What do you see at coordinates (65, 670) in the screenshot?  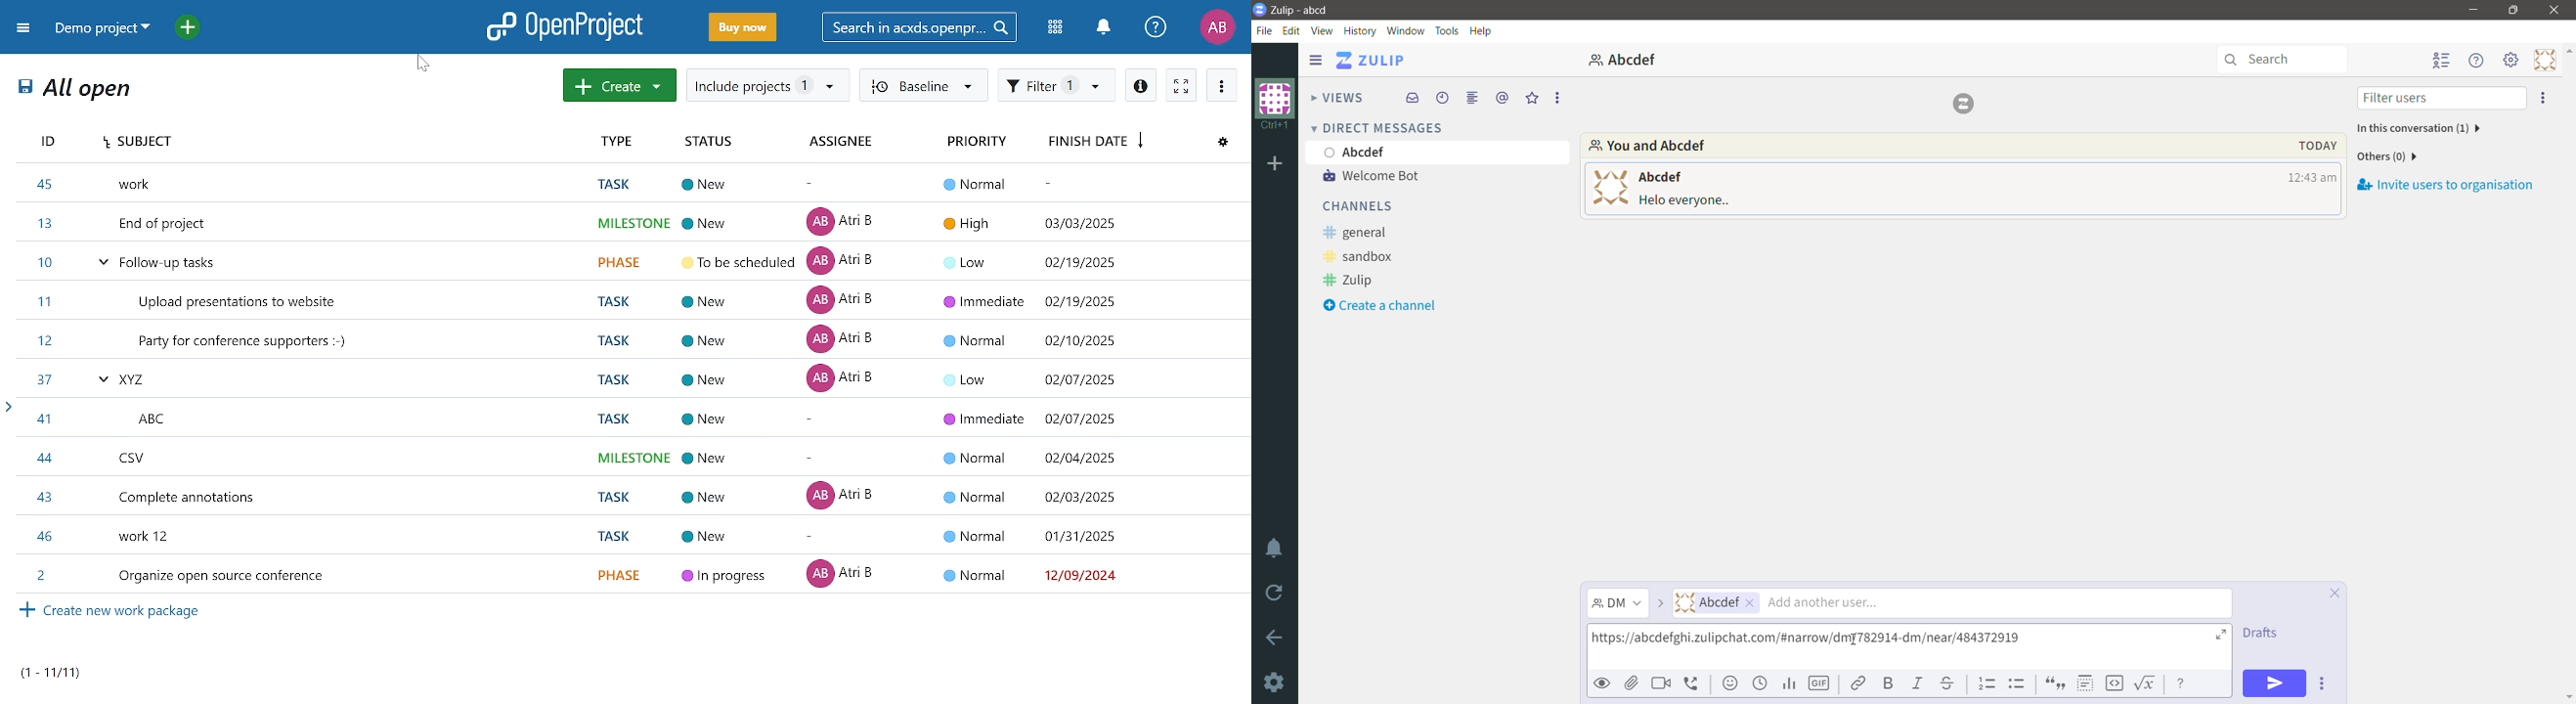 I see `task count` at bounding box center [65, 670].